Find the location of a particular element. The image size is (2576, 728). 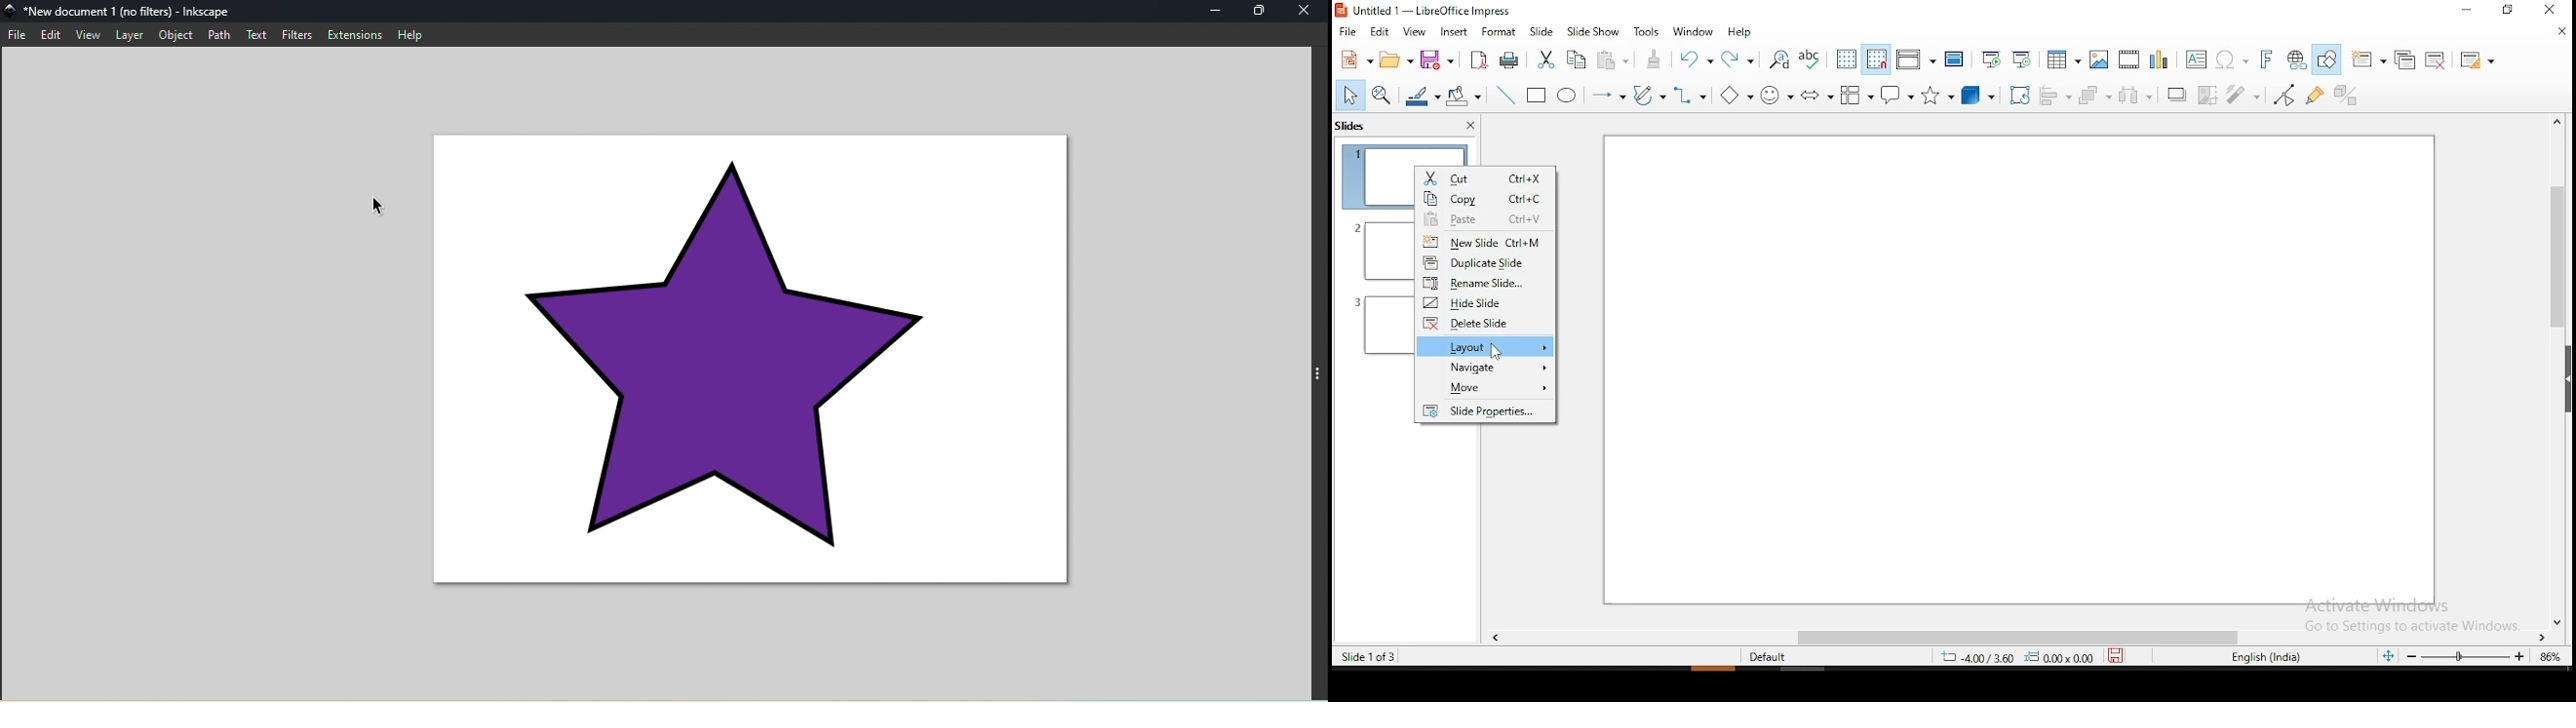

toggle extrusion is located at coordinates (2342, 96).